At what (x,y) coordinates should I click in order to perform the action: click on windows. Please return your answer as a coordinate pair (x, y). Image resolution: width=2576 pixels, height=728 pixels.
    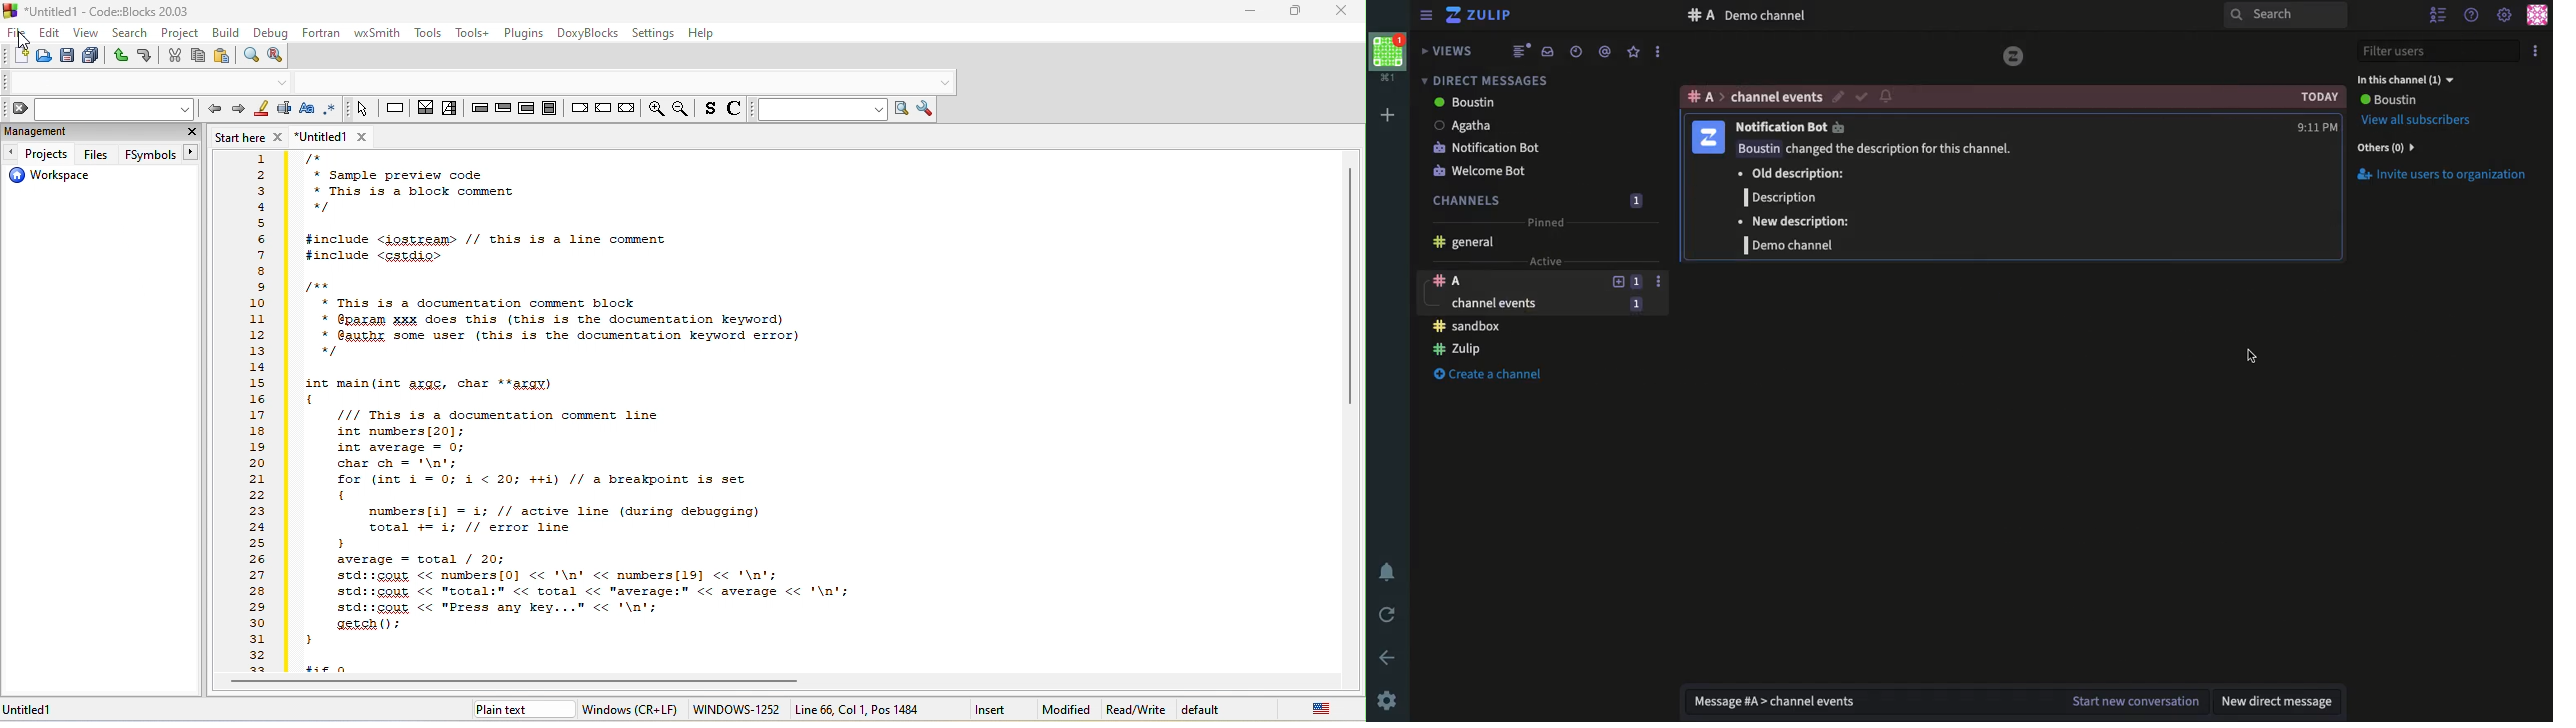
    Looking at the image, I should click on (628, 710).